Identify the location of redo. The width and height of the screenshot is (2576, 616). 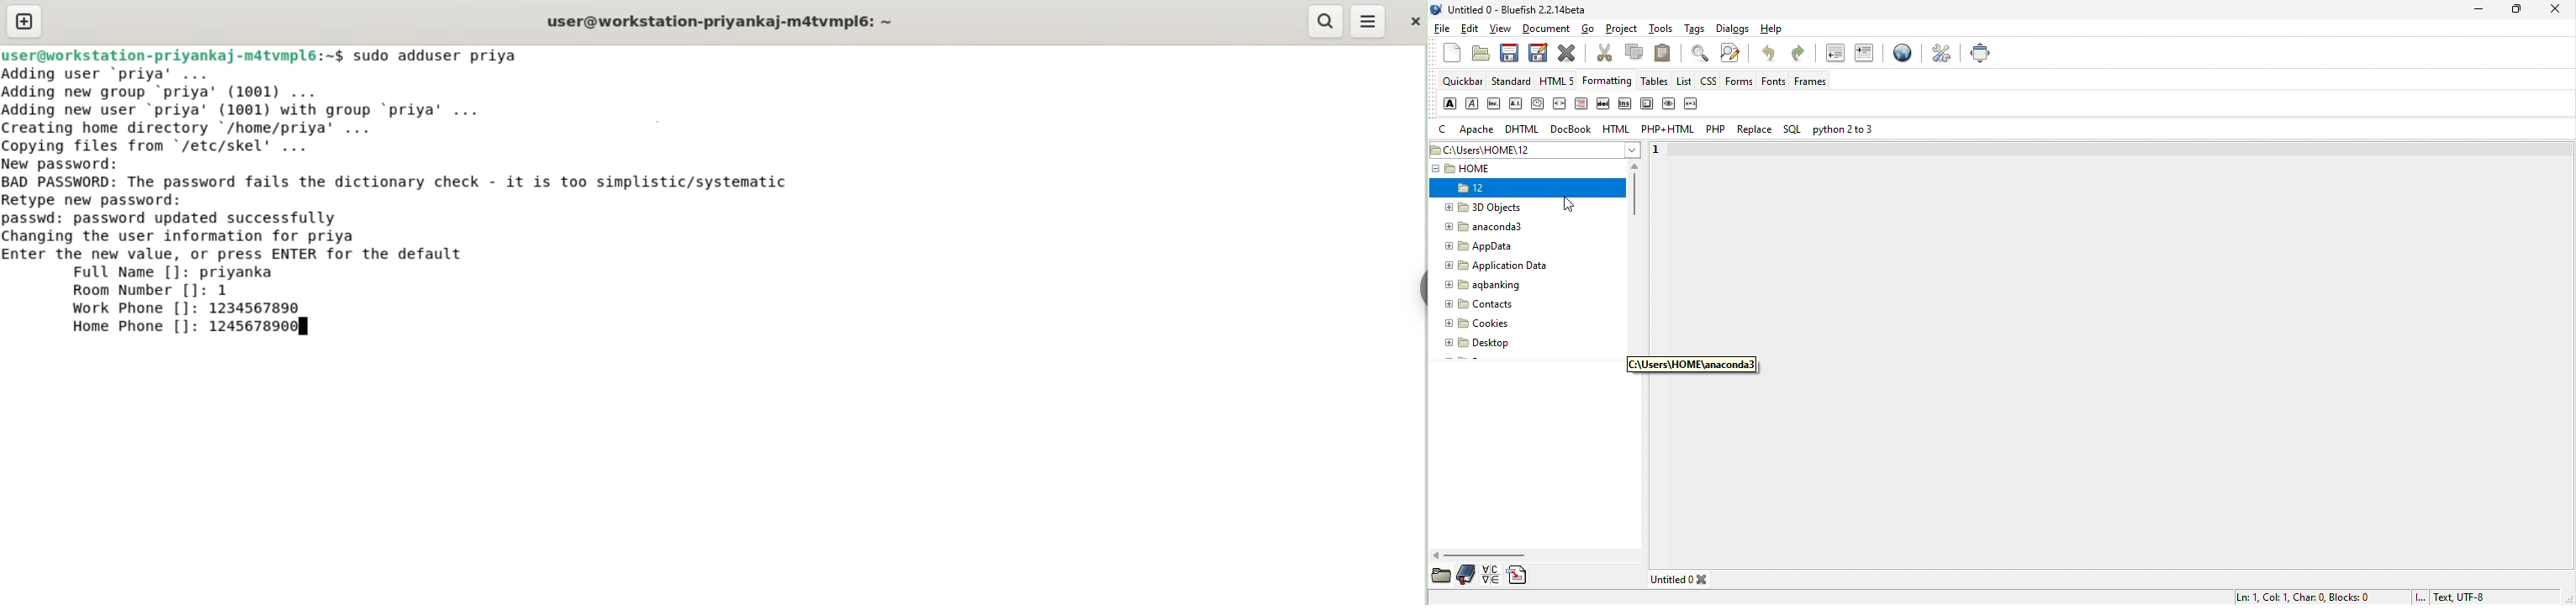
(1803, 56).